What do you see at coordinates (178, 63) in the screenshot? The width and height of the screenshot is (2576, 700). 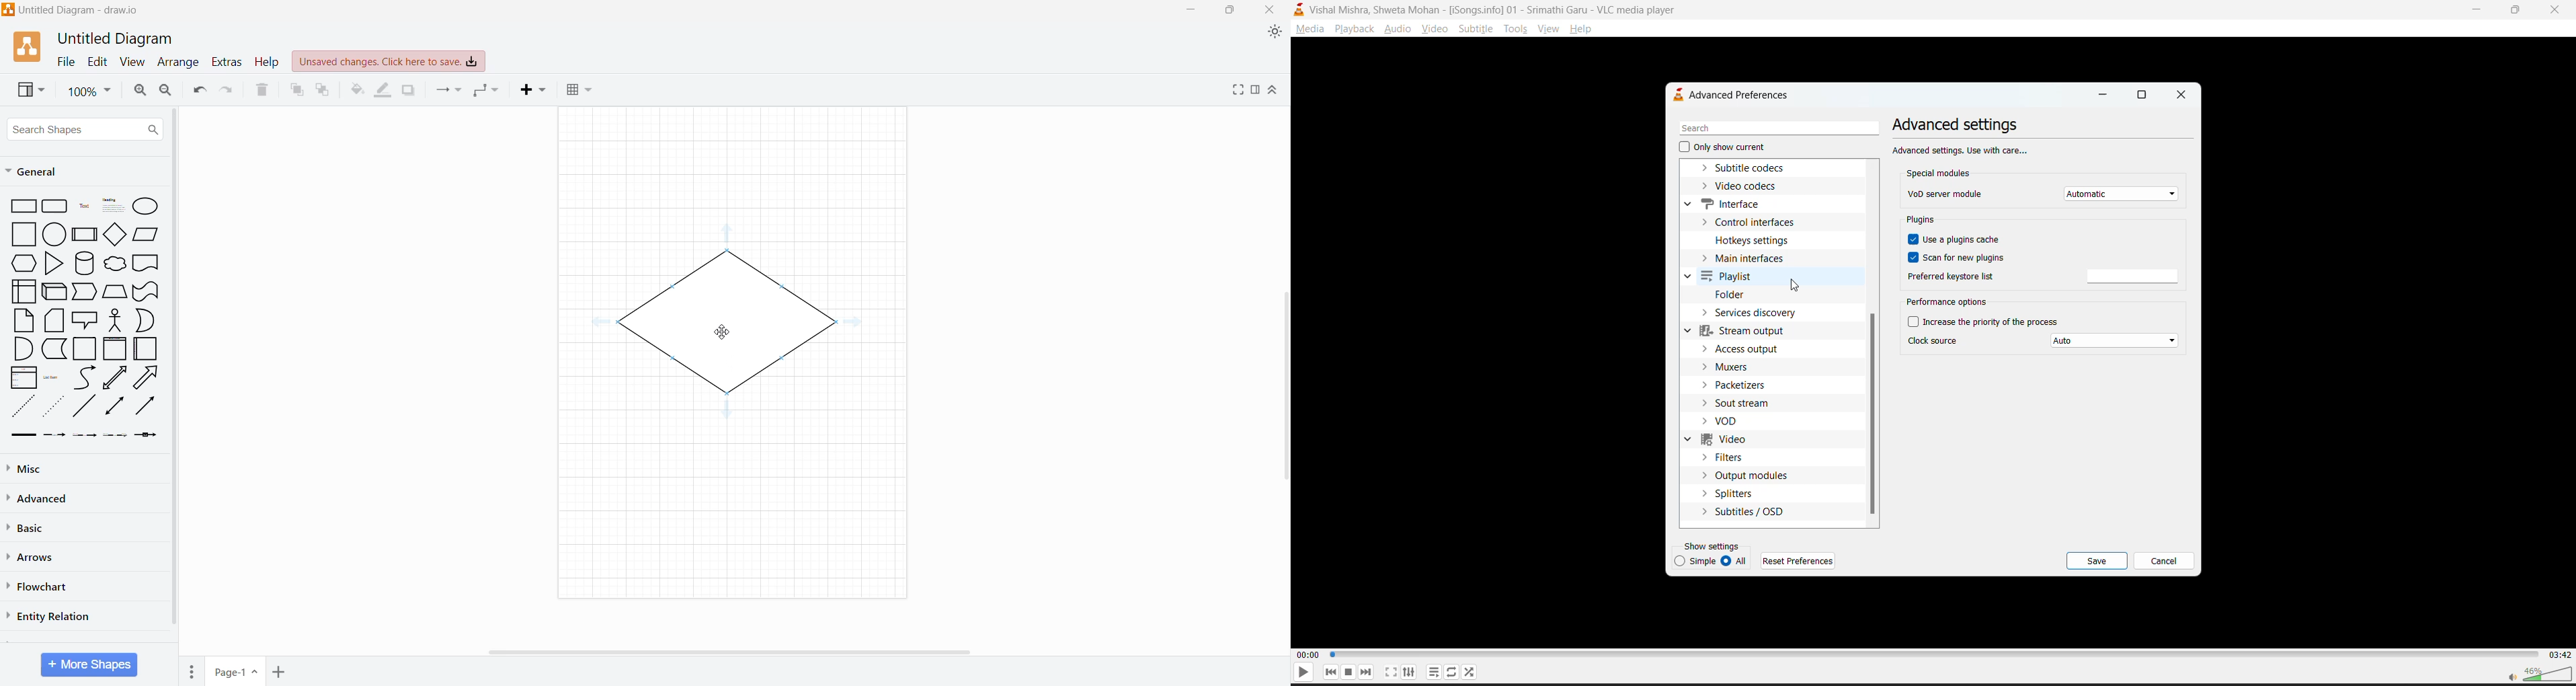 I see `Arrange` at bounding box center [178, 63].